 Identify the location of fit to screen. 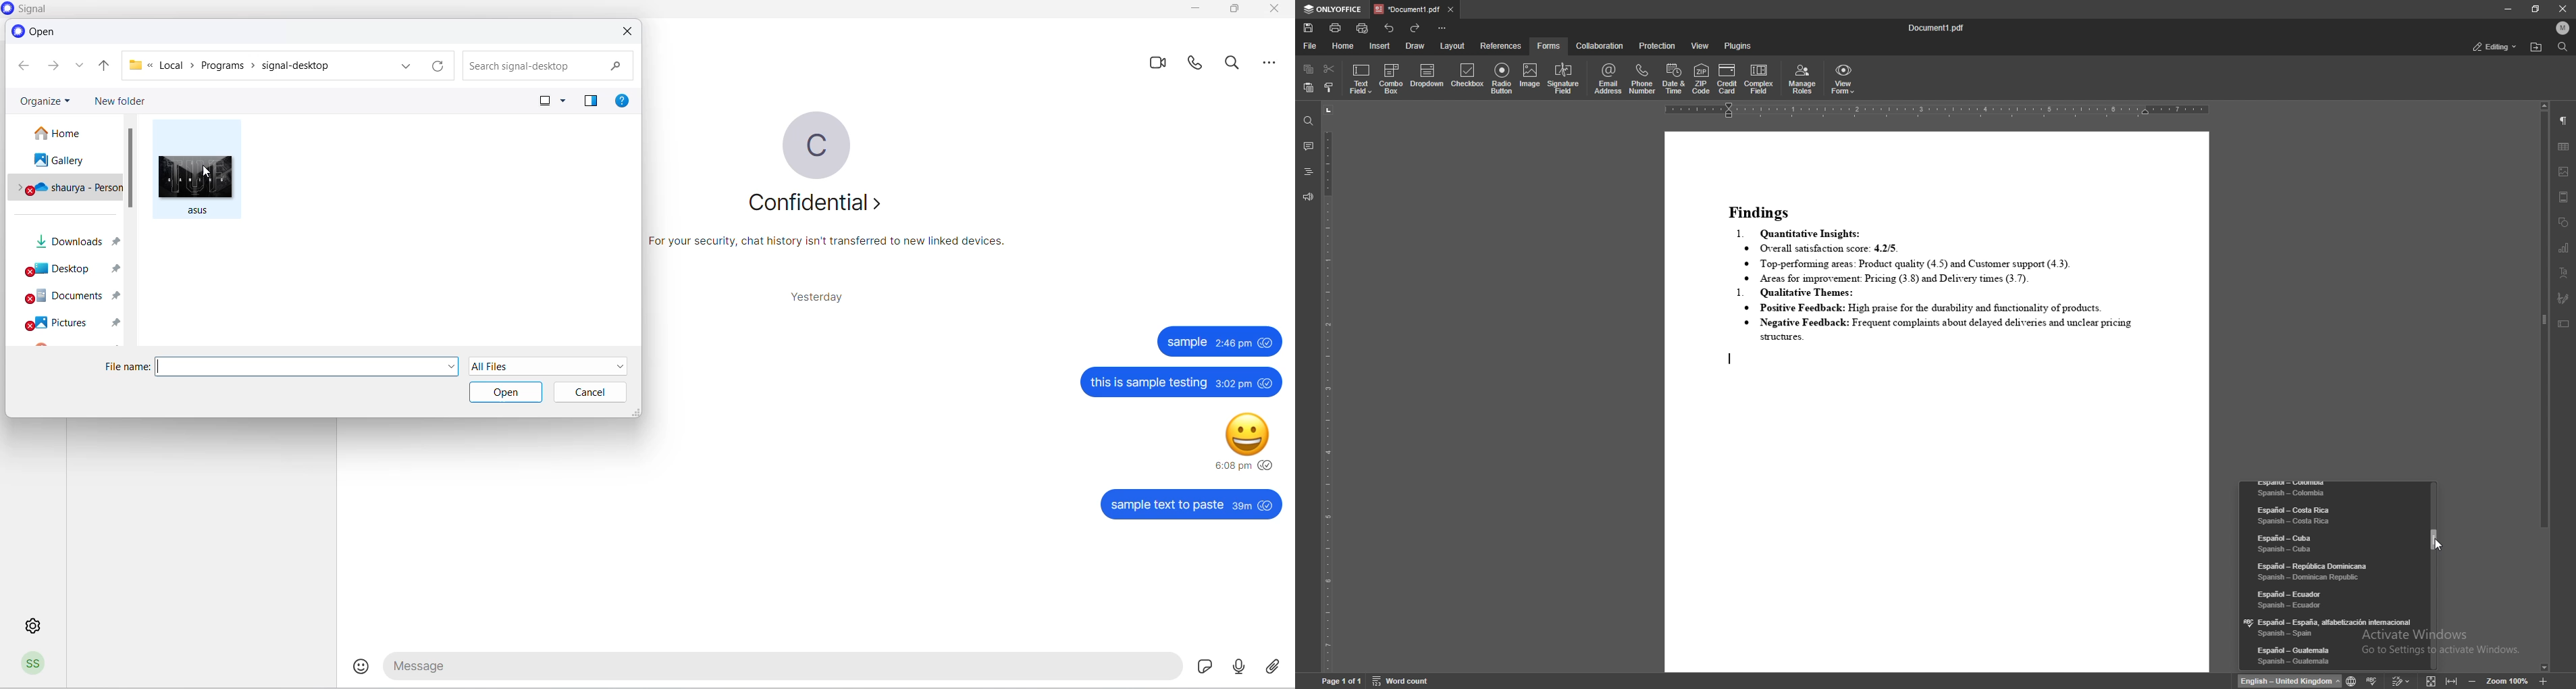
(2429, 680).